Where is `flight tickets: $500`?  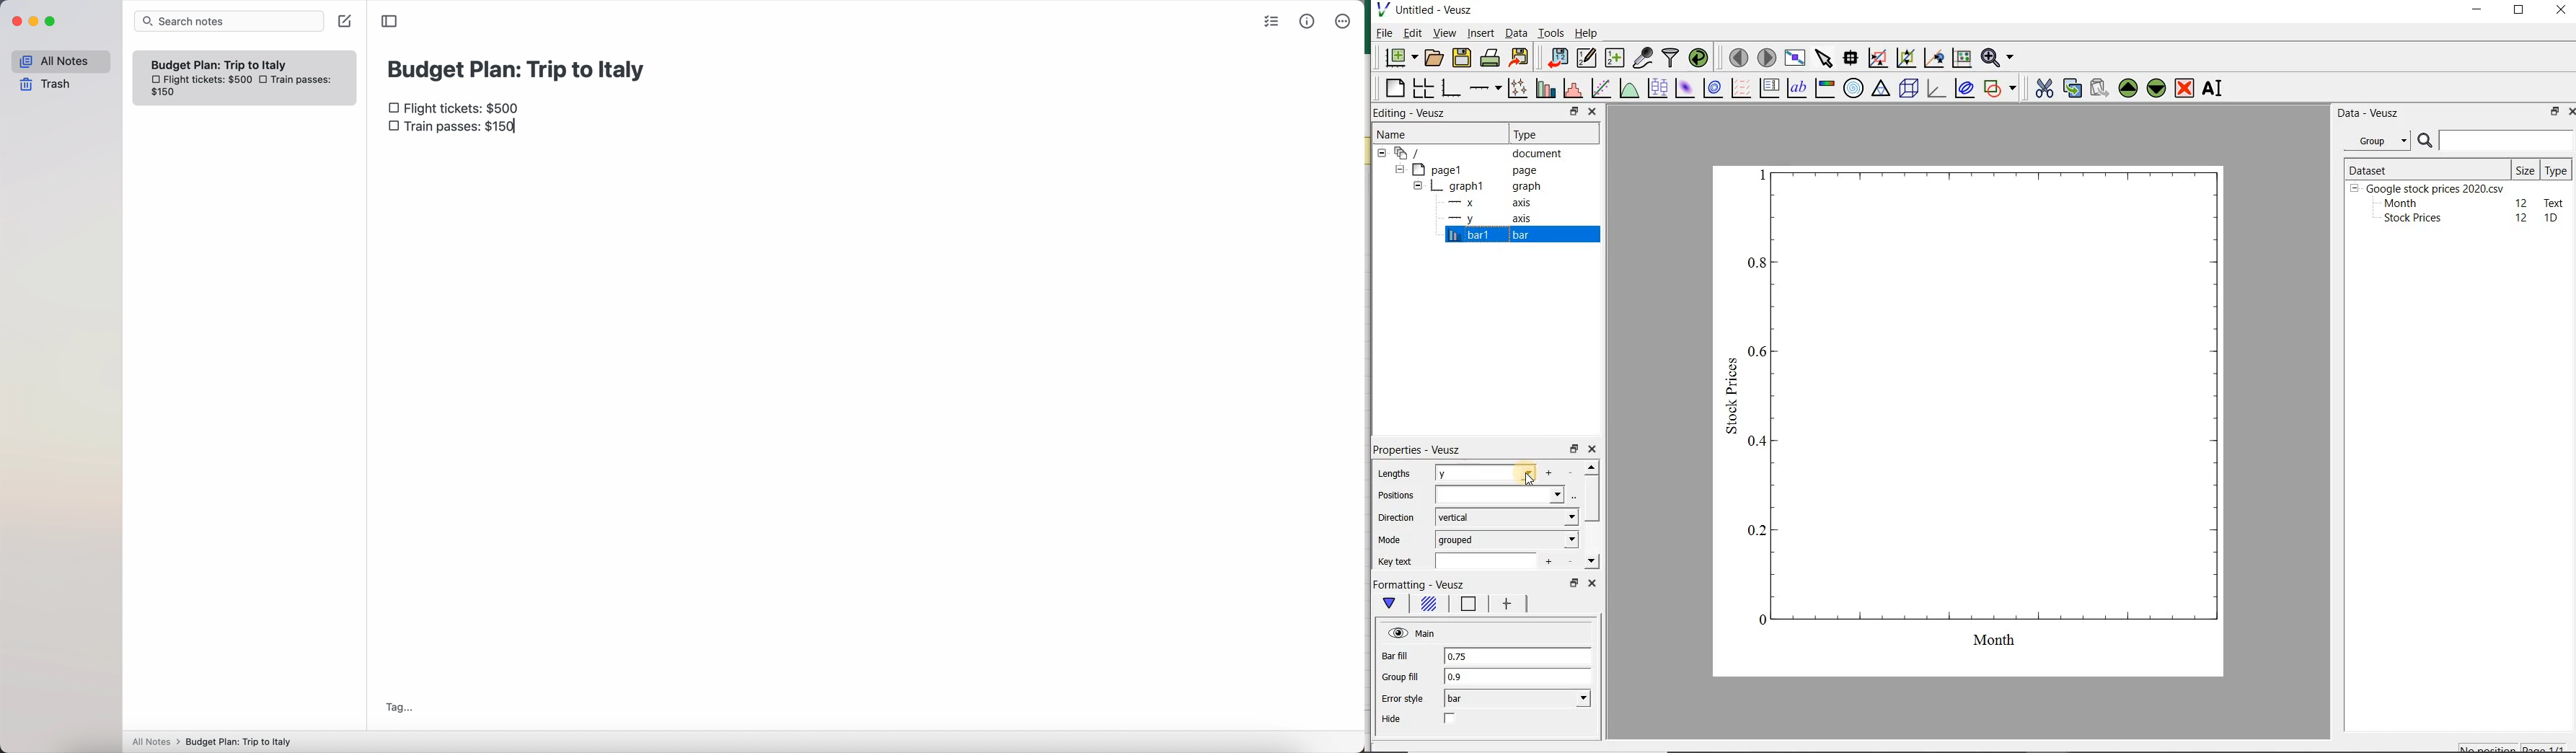 flight tickets: $500 is located at coordinates (457, 109).